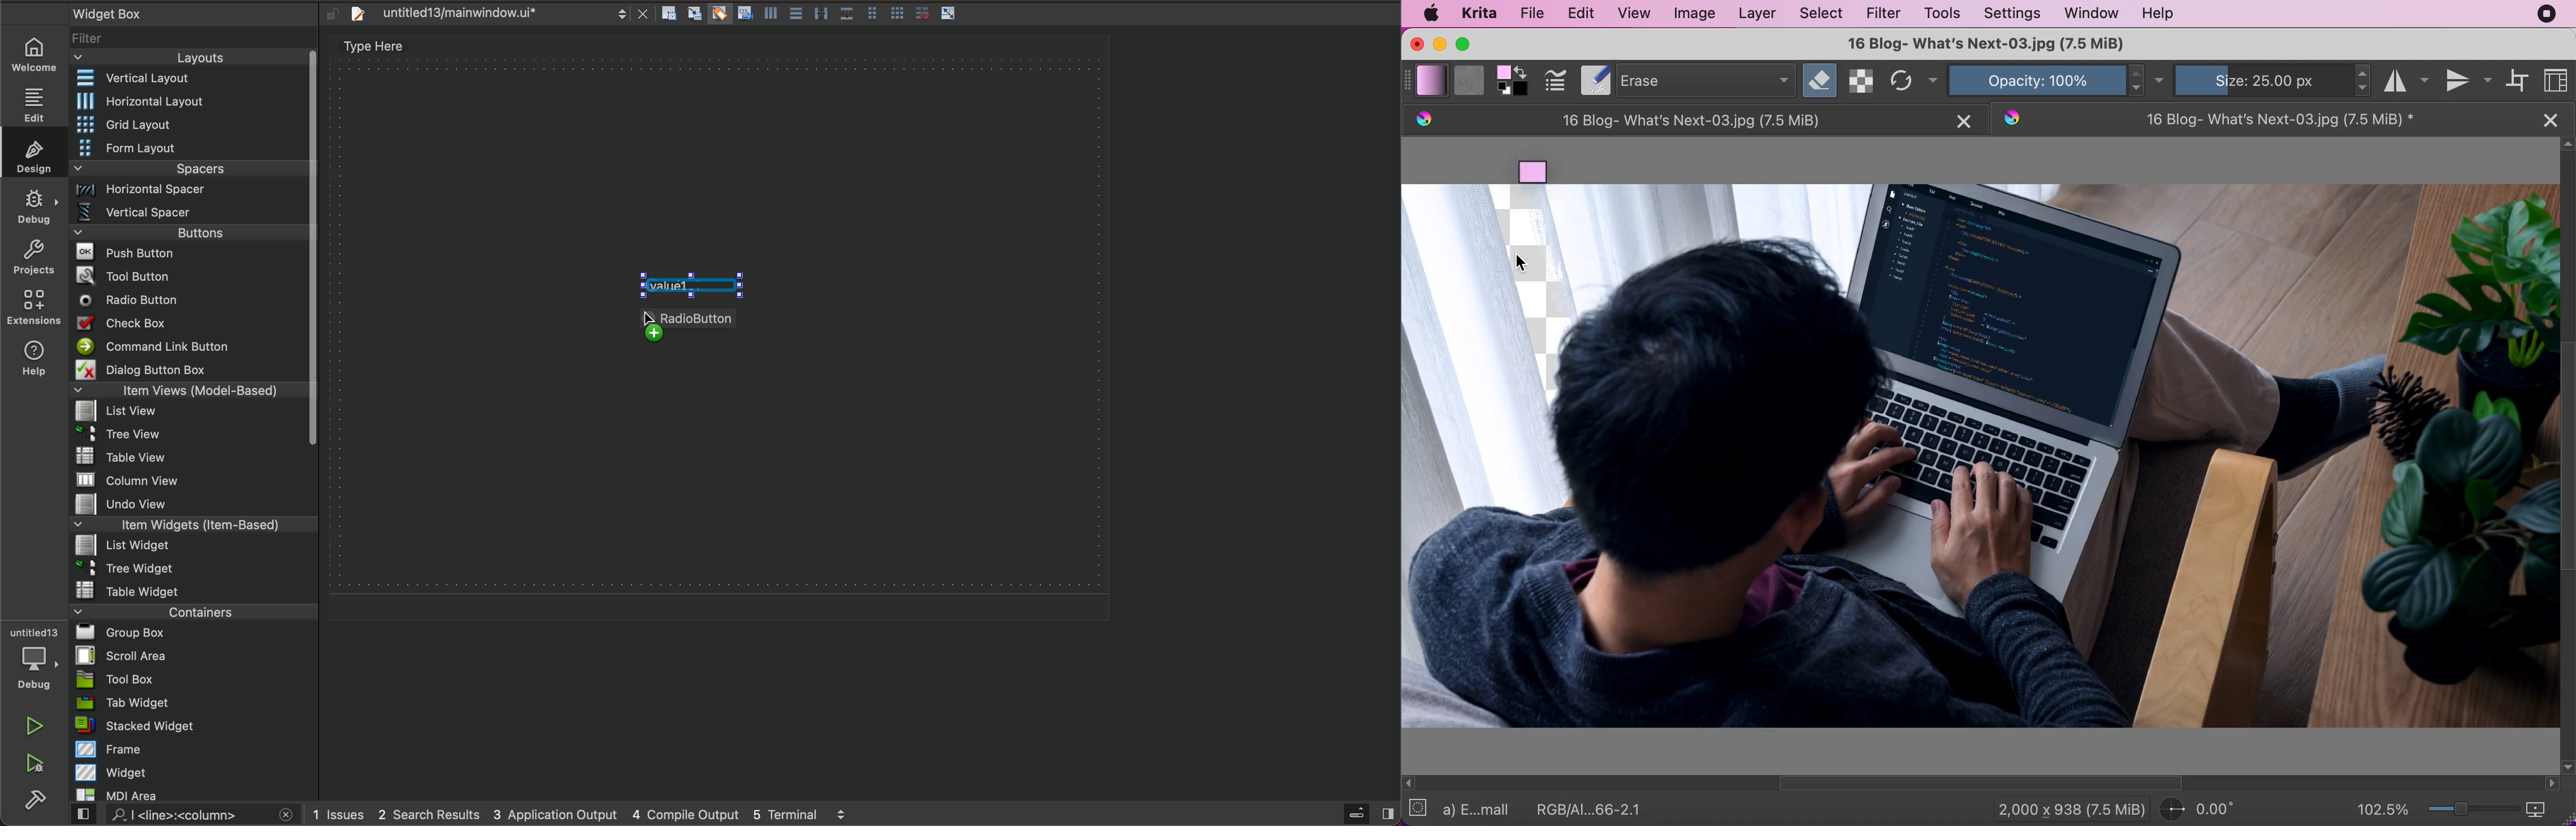  Describe the element at coordinates (191, 276) in the screenshot. I see `tool button` at that location.